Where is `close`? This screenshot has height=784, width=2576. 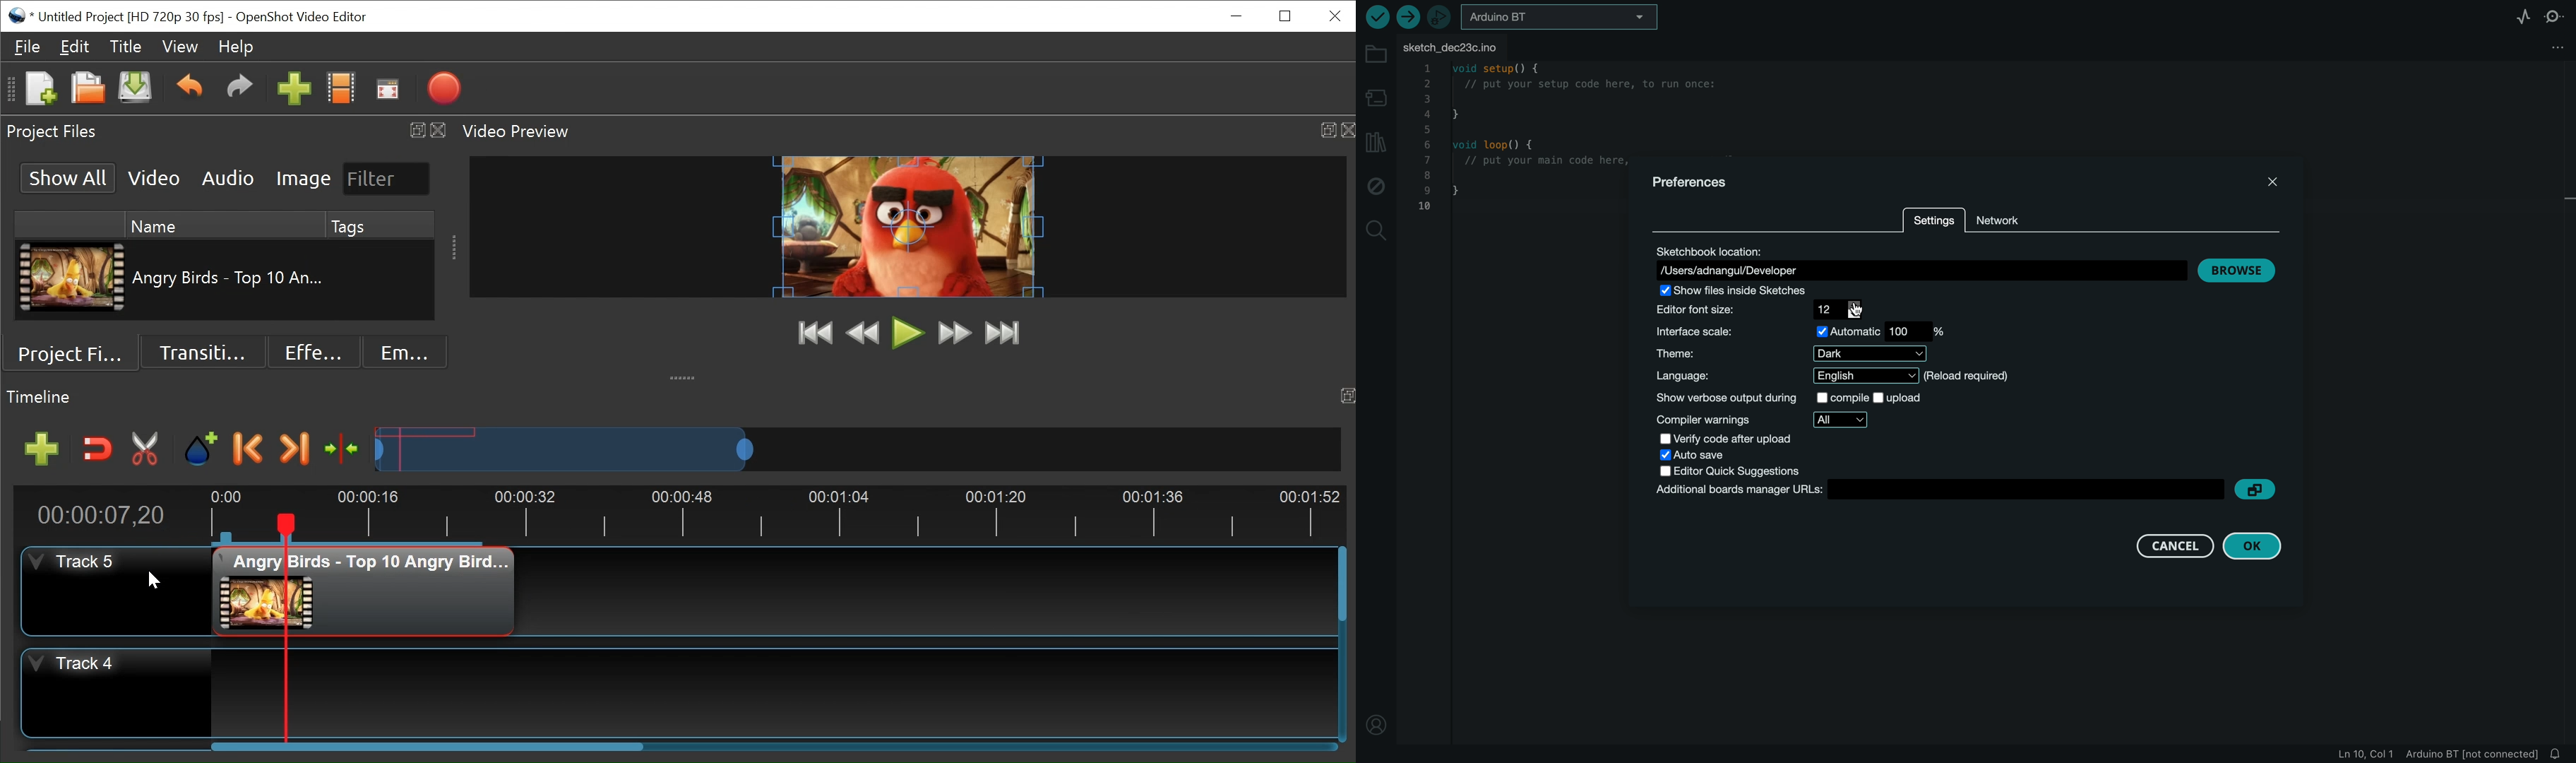
close is located at coordinates (2269, 181).